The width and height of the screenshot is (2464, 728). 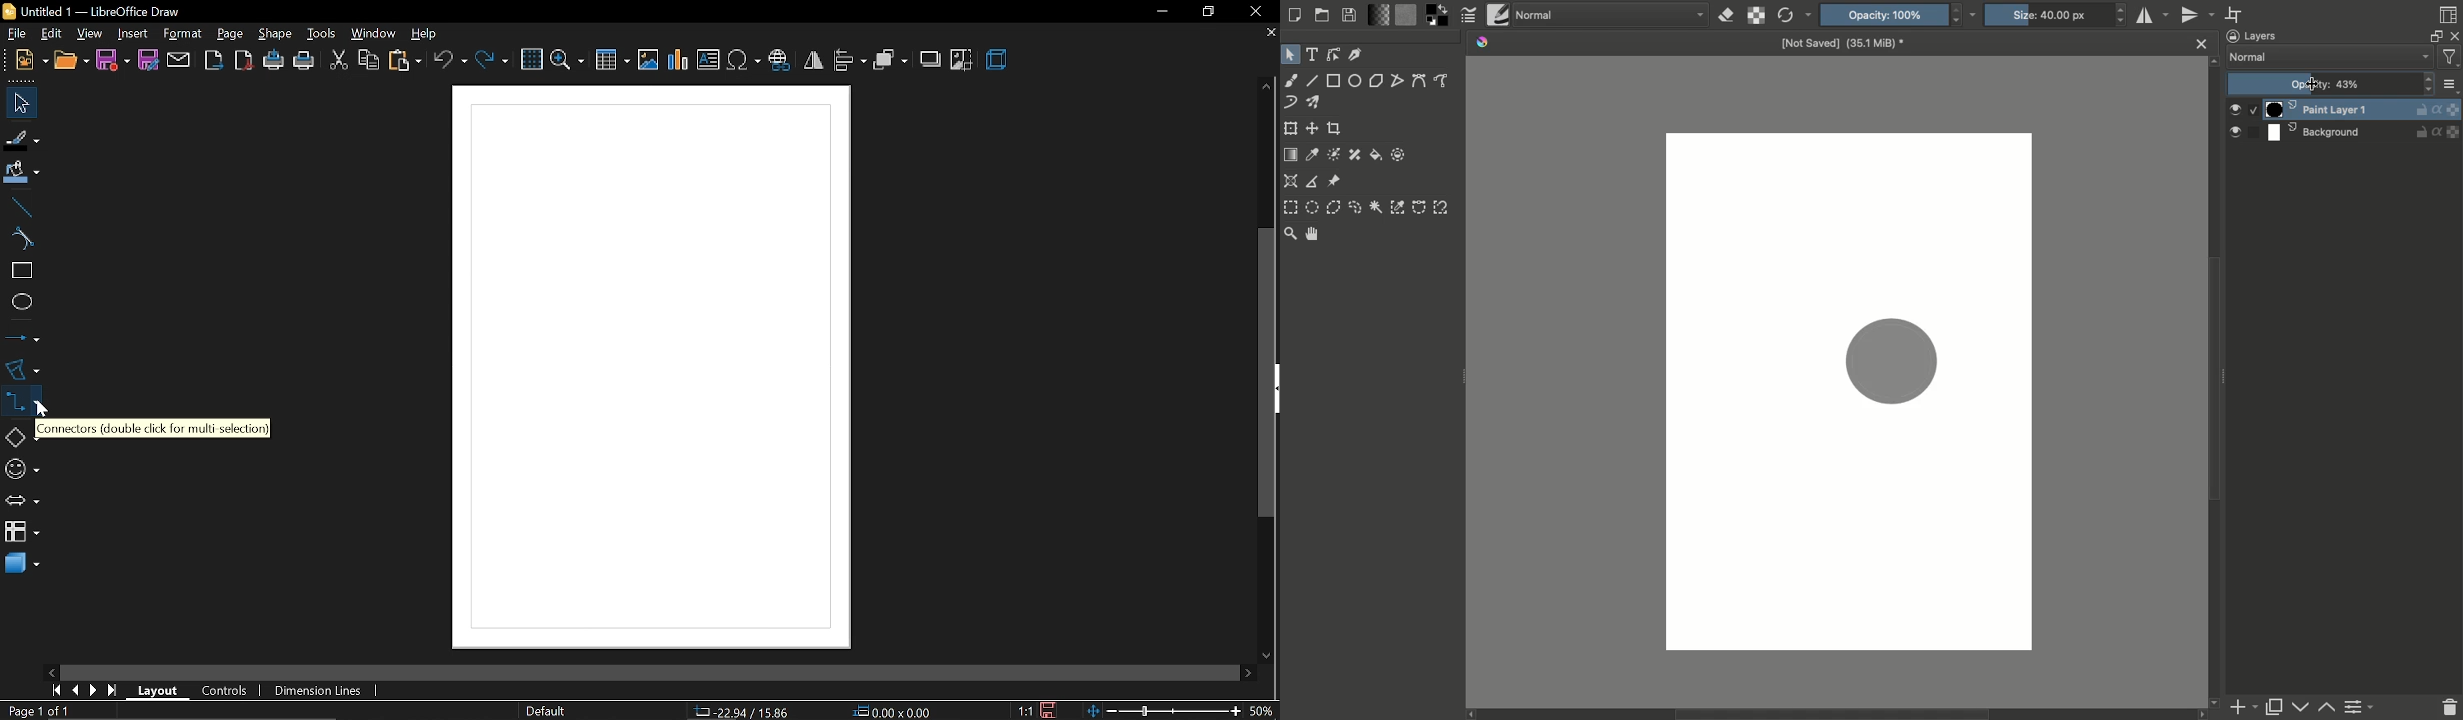 I want to click on controls, so click(x=226, y=692).